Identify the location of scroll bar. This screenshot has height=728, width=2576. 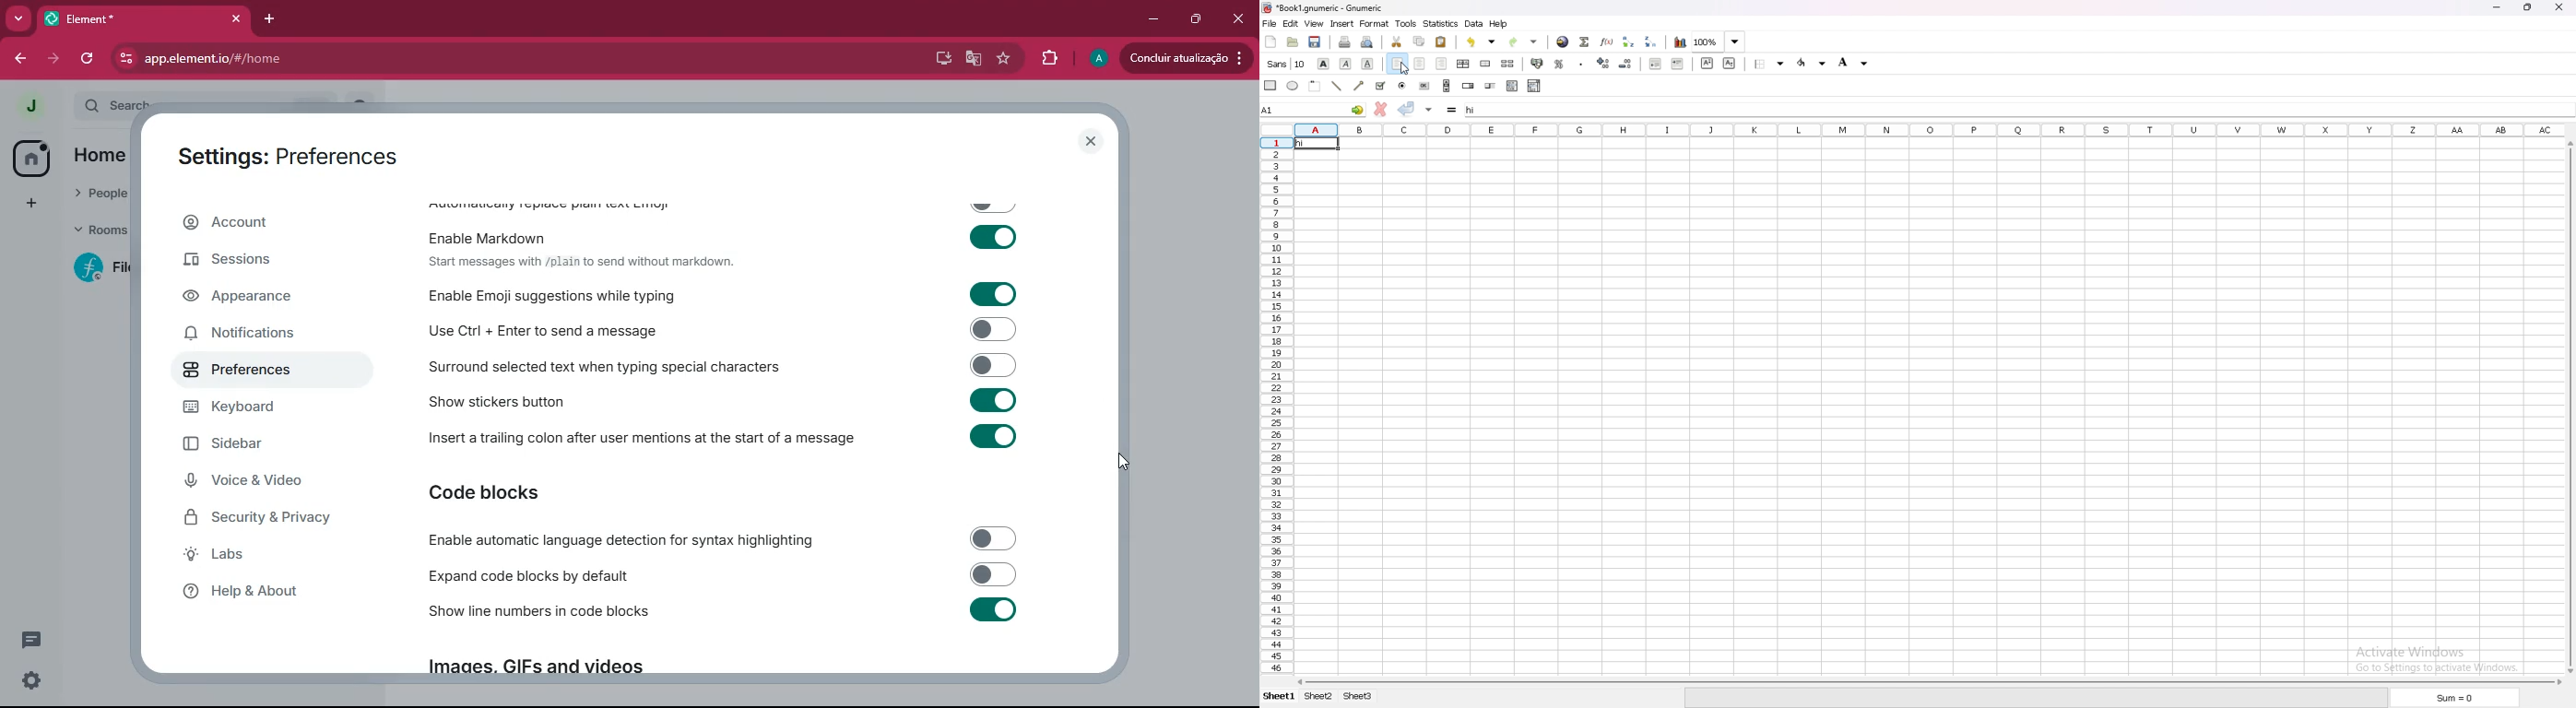
(1929, 680).